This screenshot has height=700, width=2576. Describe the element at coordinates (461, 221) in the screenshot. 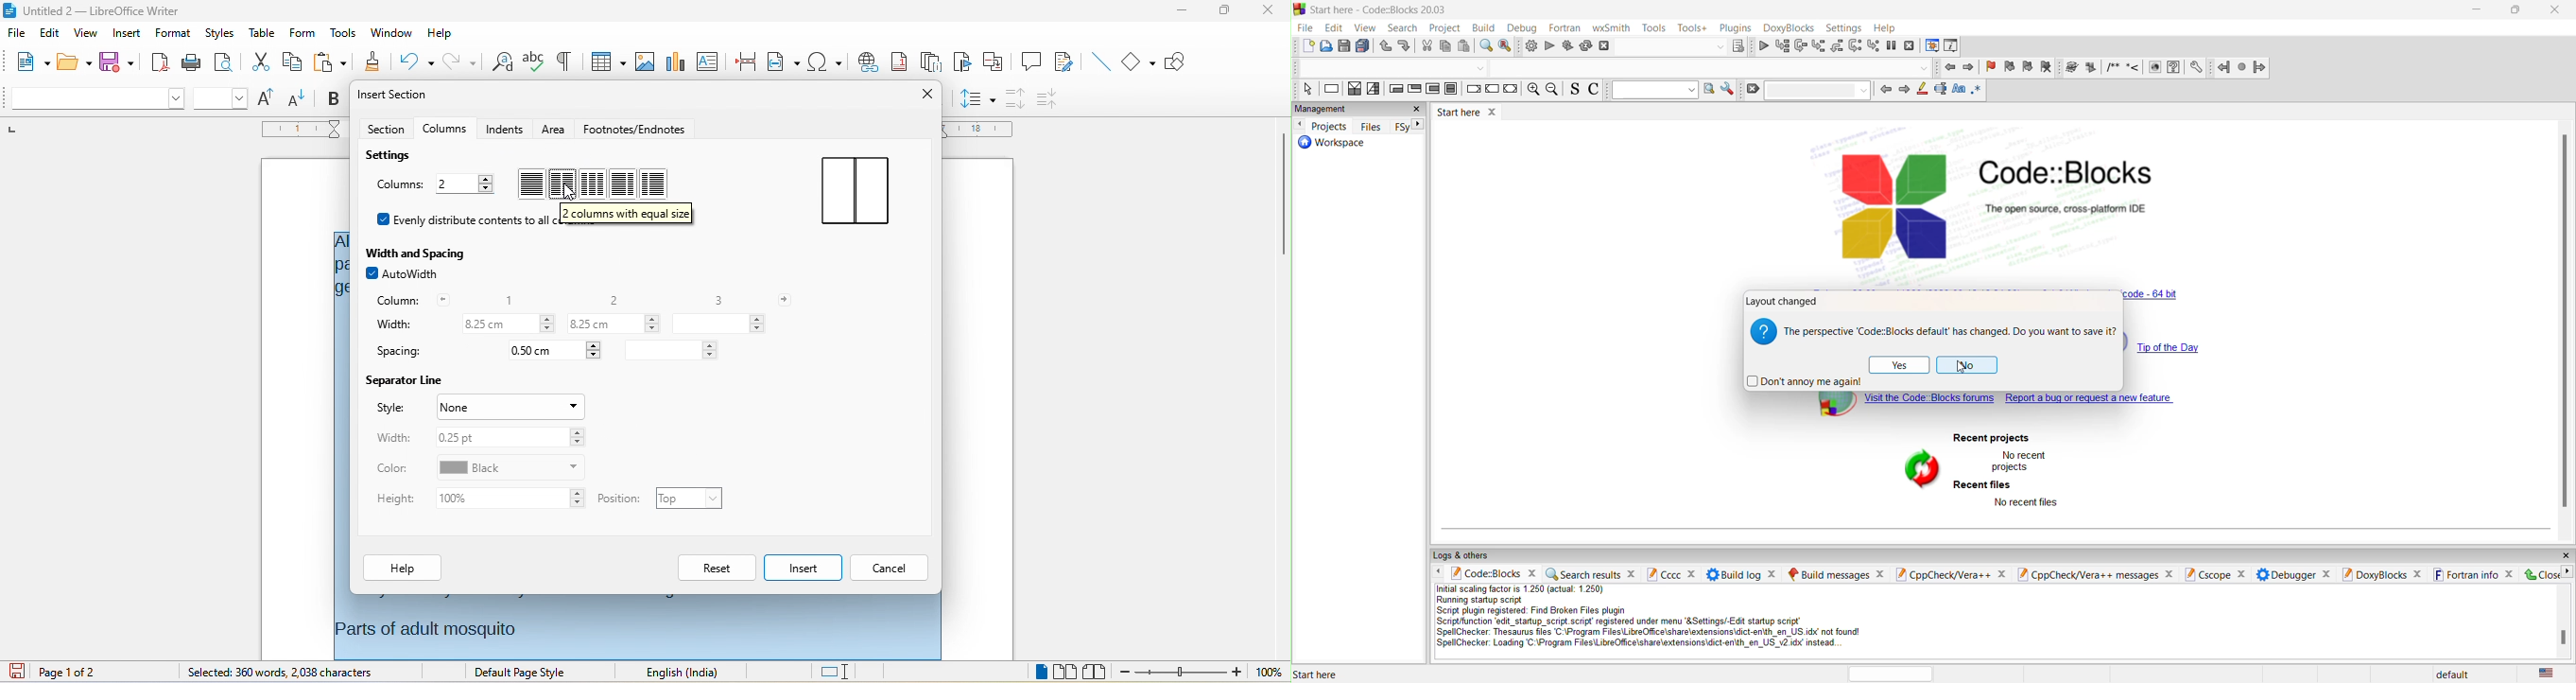

I see `evenly distribute contents to all columns` at that location.